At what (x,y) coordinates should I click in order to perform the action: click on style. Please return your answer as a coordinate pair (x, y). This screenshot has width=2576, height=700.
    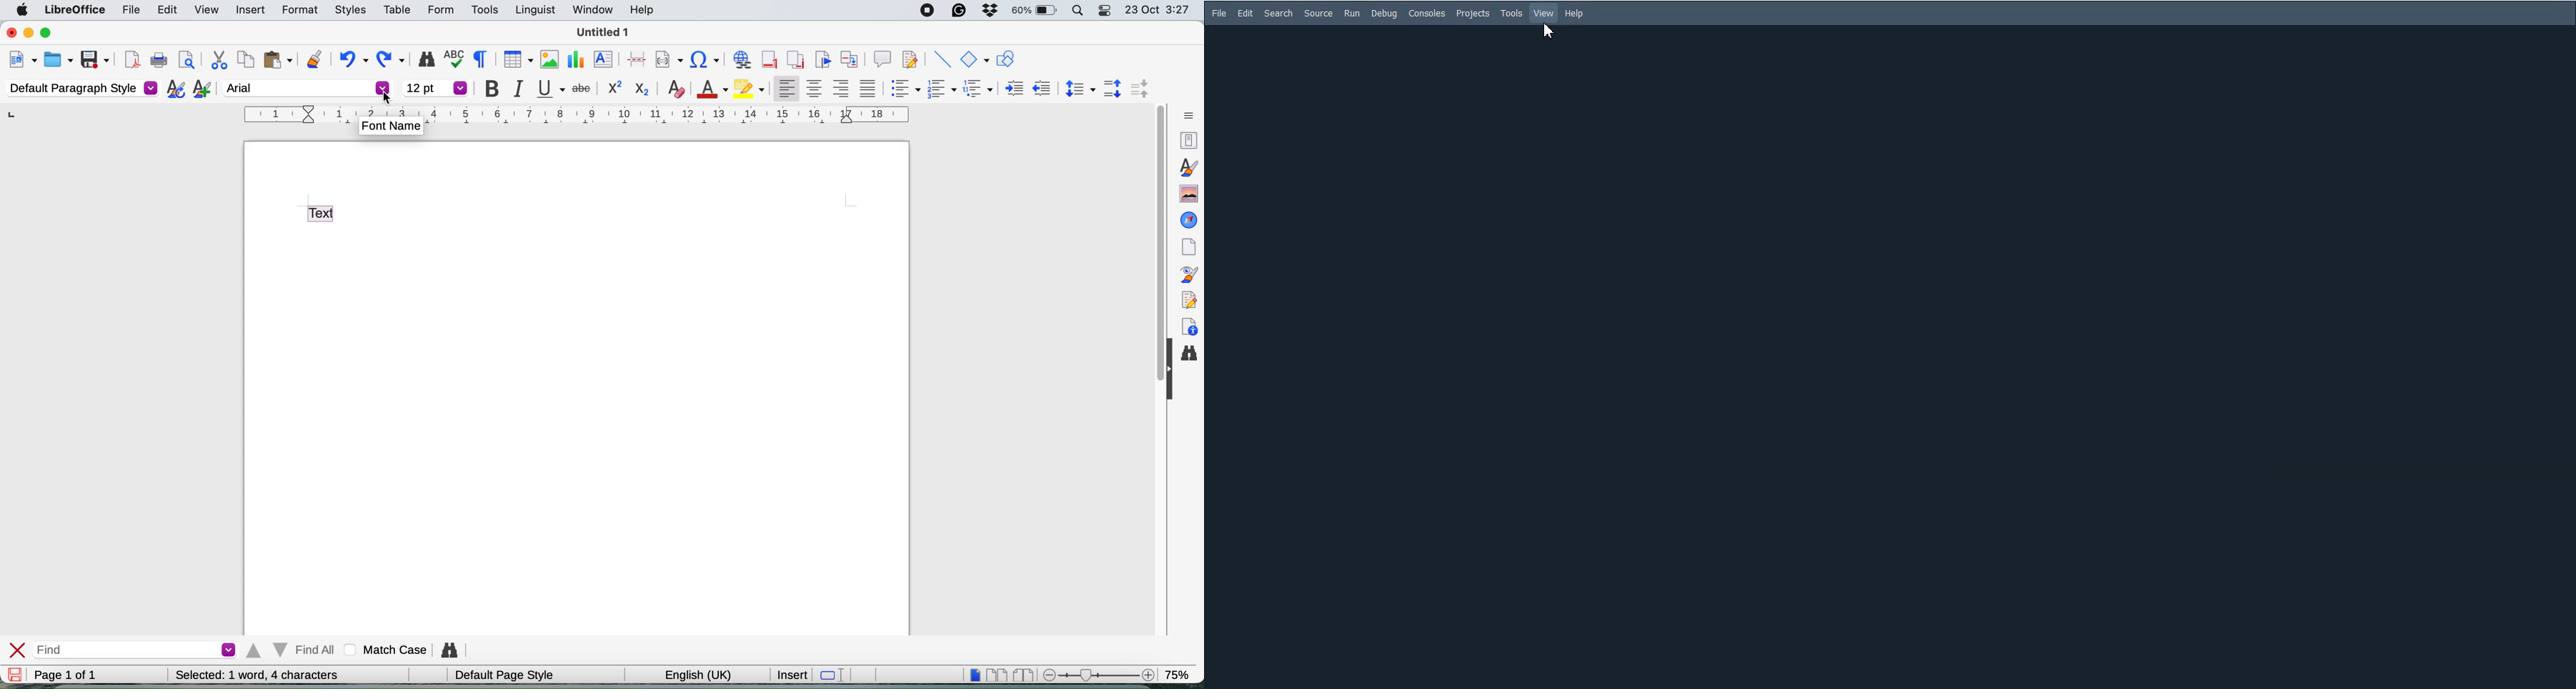
    Looking at the image, I should click on (572, 110).